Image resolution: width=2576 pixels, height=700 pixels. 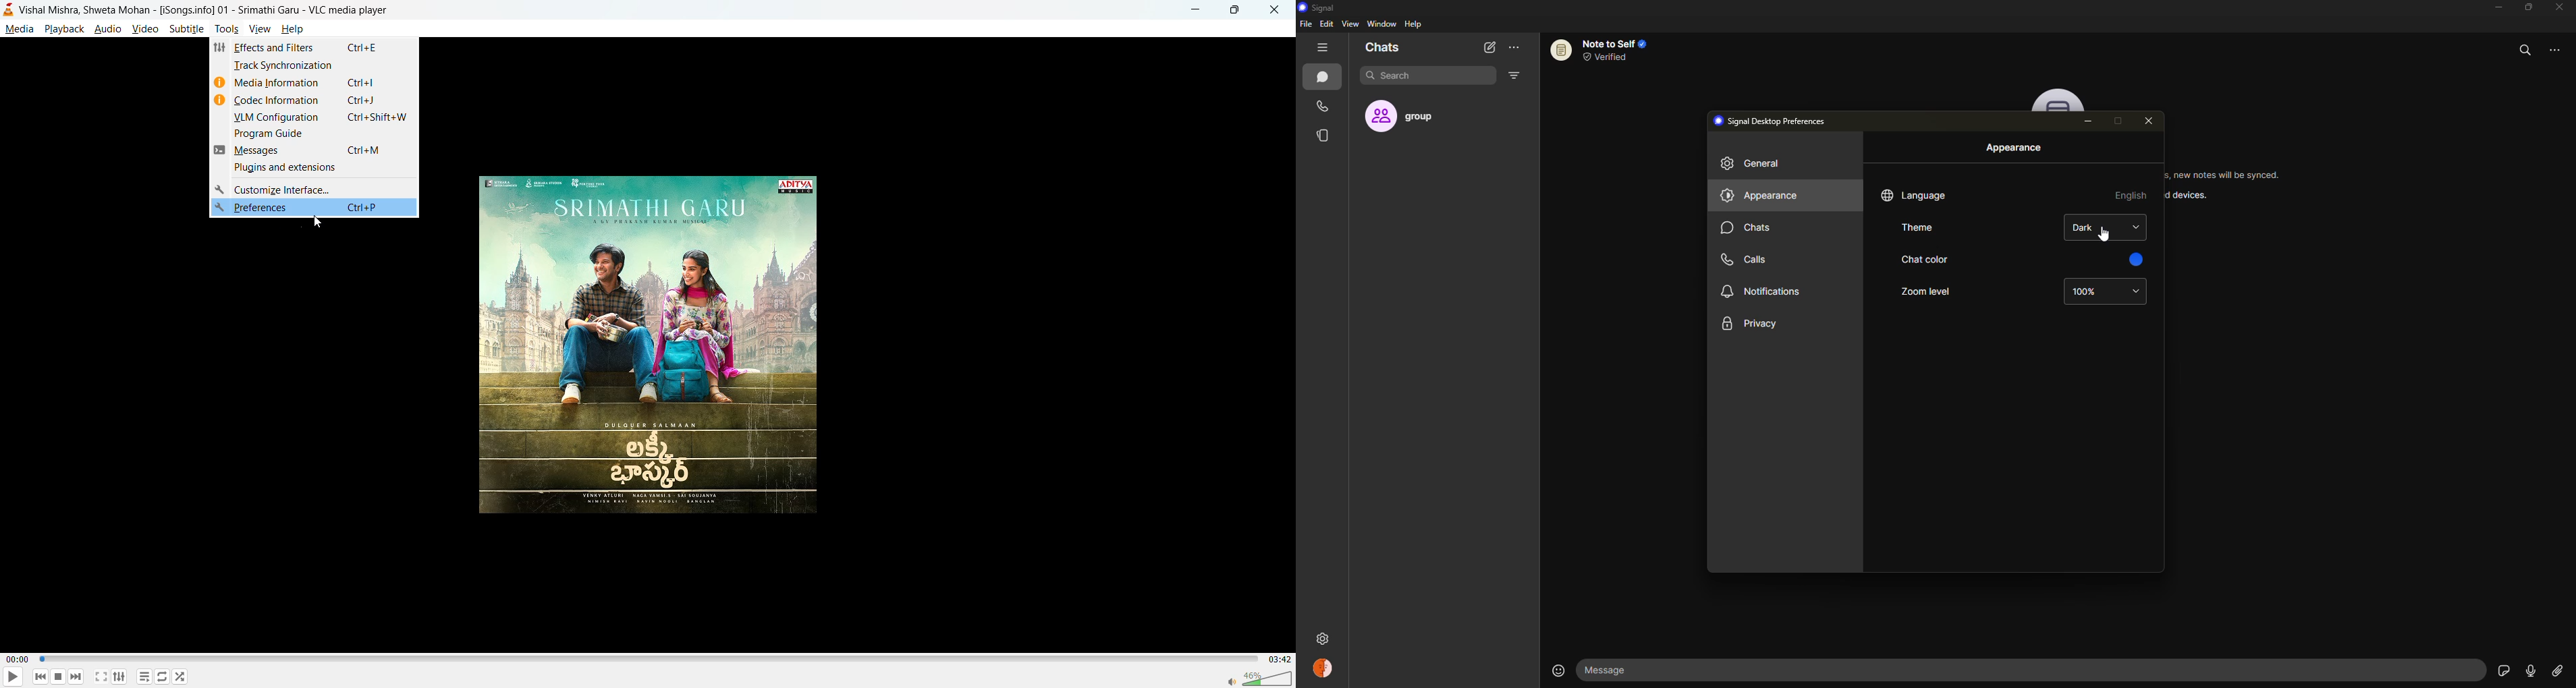 What do you see at coordinates (19, 29) in the screenshot?
I see `media` at bounding box center [19, 29].